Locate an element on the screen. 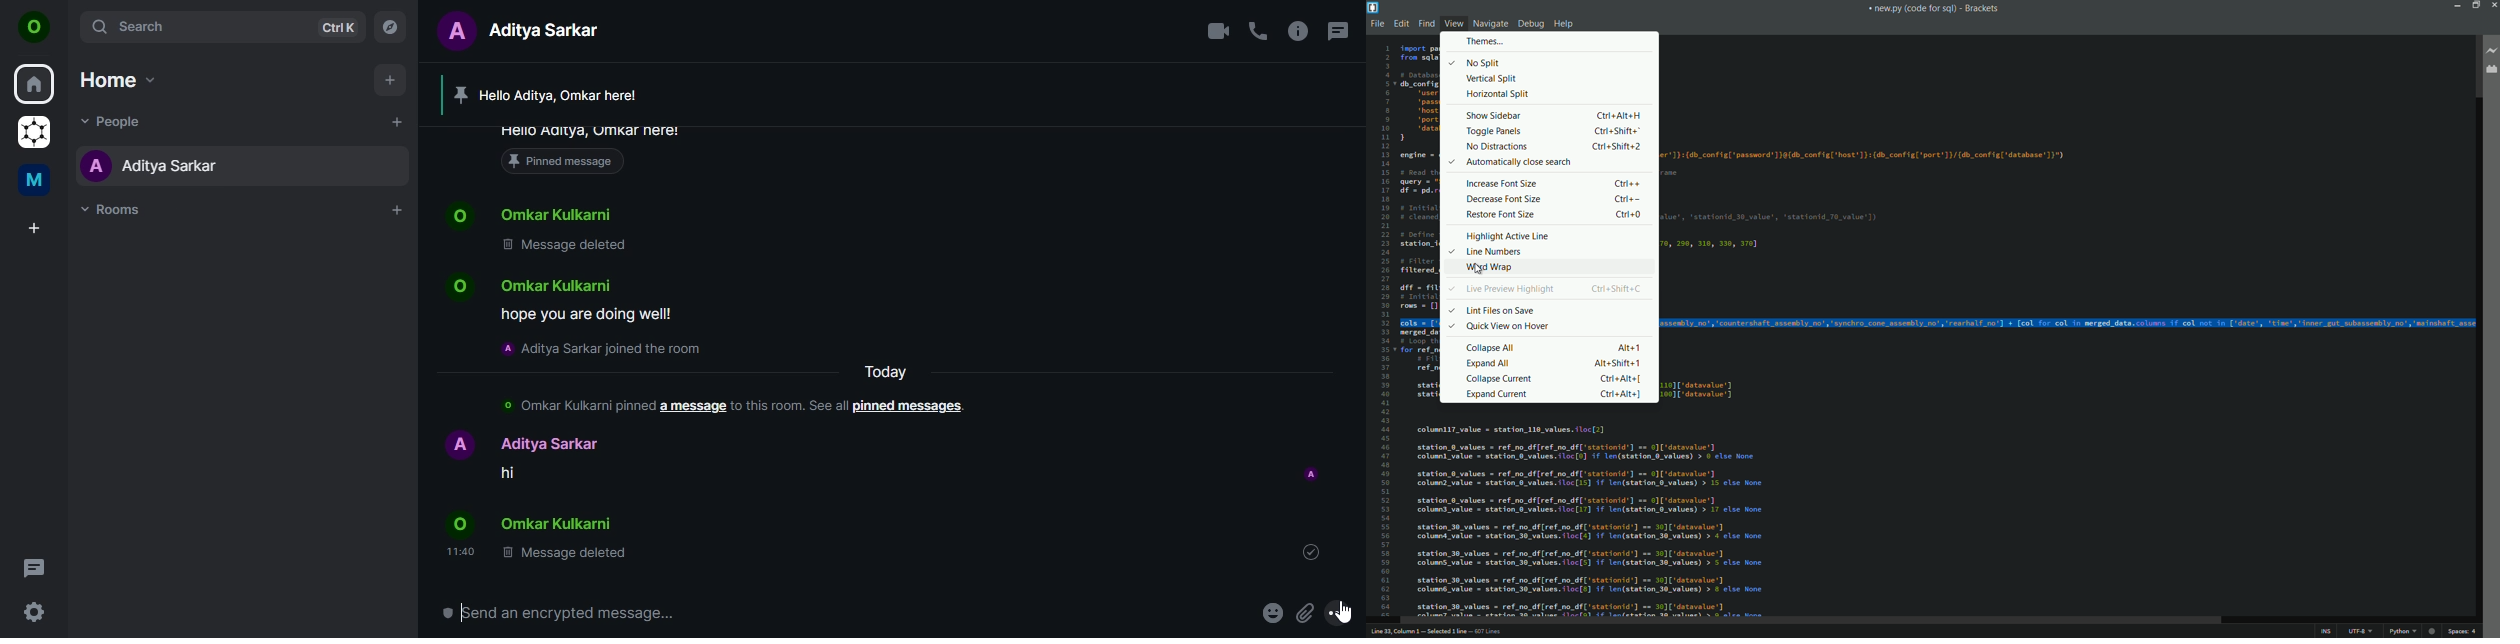  lint files on save is located at coordinates (1492, 310).